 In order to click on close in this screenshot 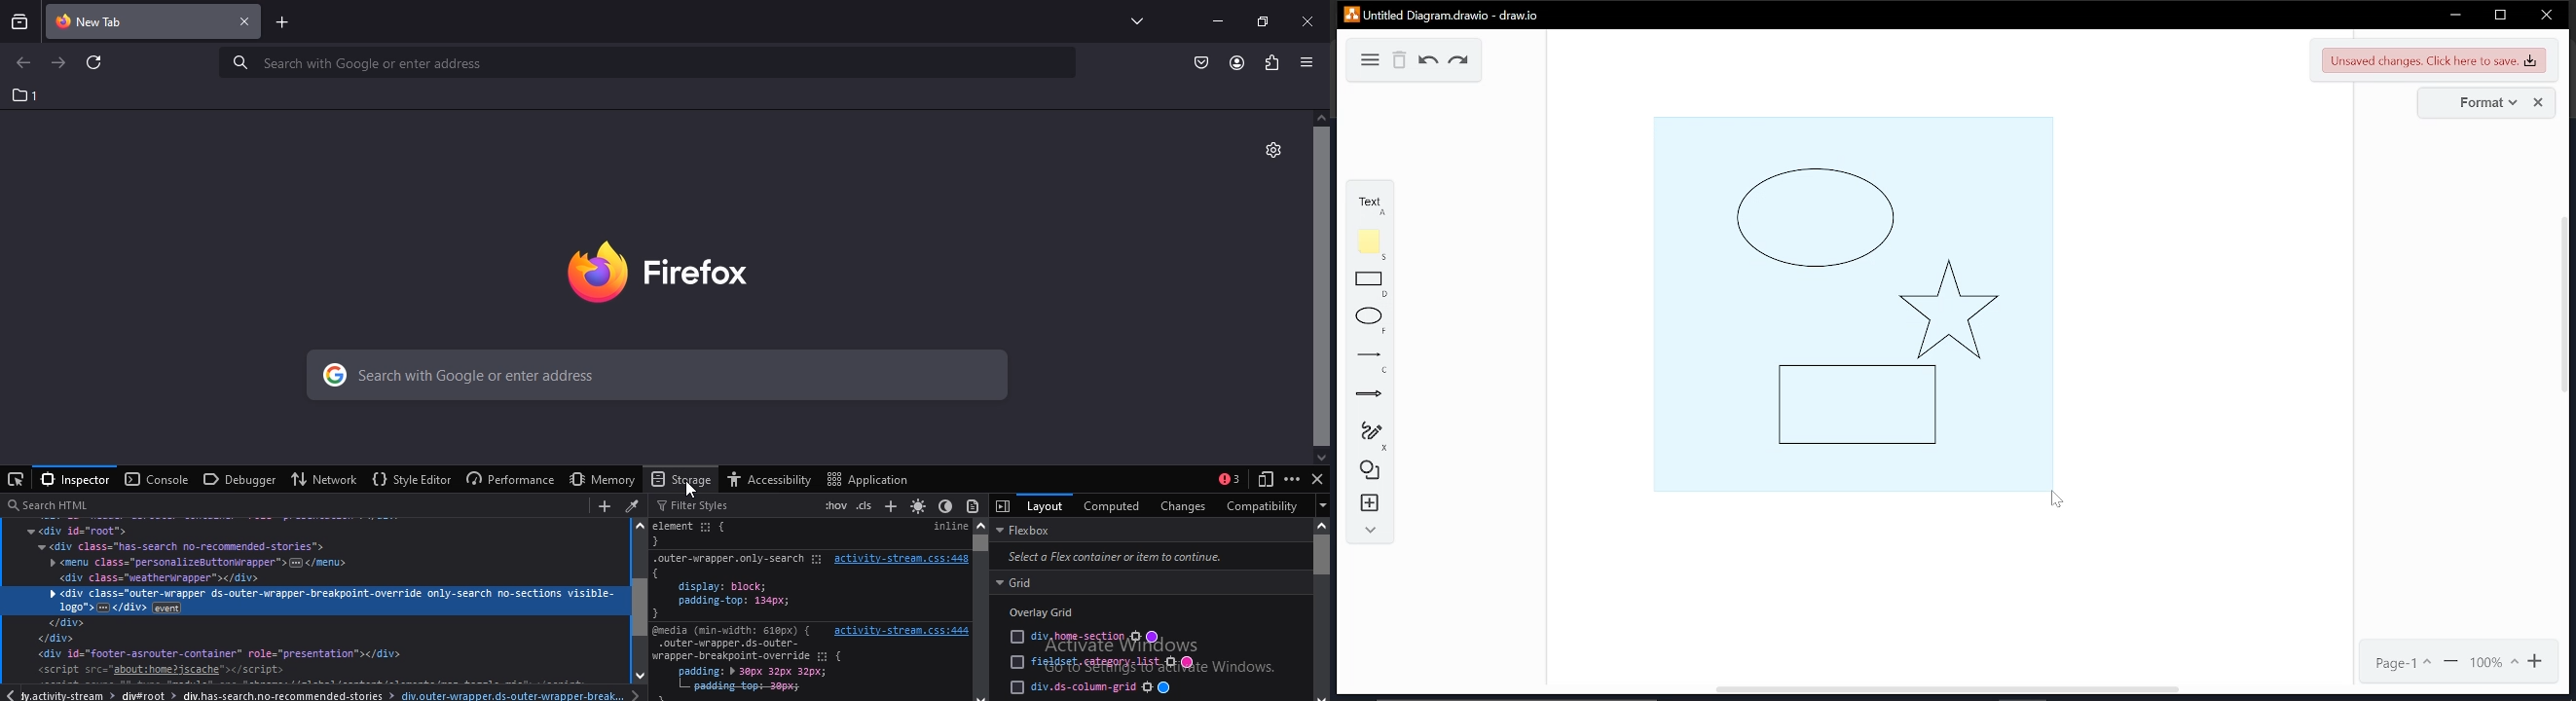, I will do `click(1309, 20)`.